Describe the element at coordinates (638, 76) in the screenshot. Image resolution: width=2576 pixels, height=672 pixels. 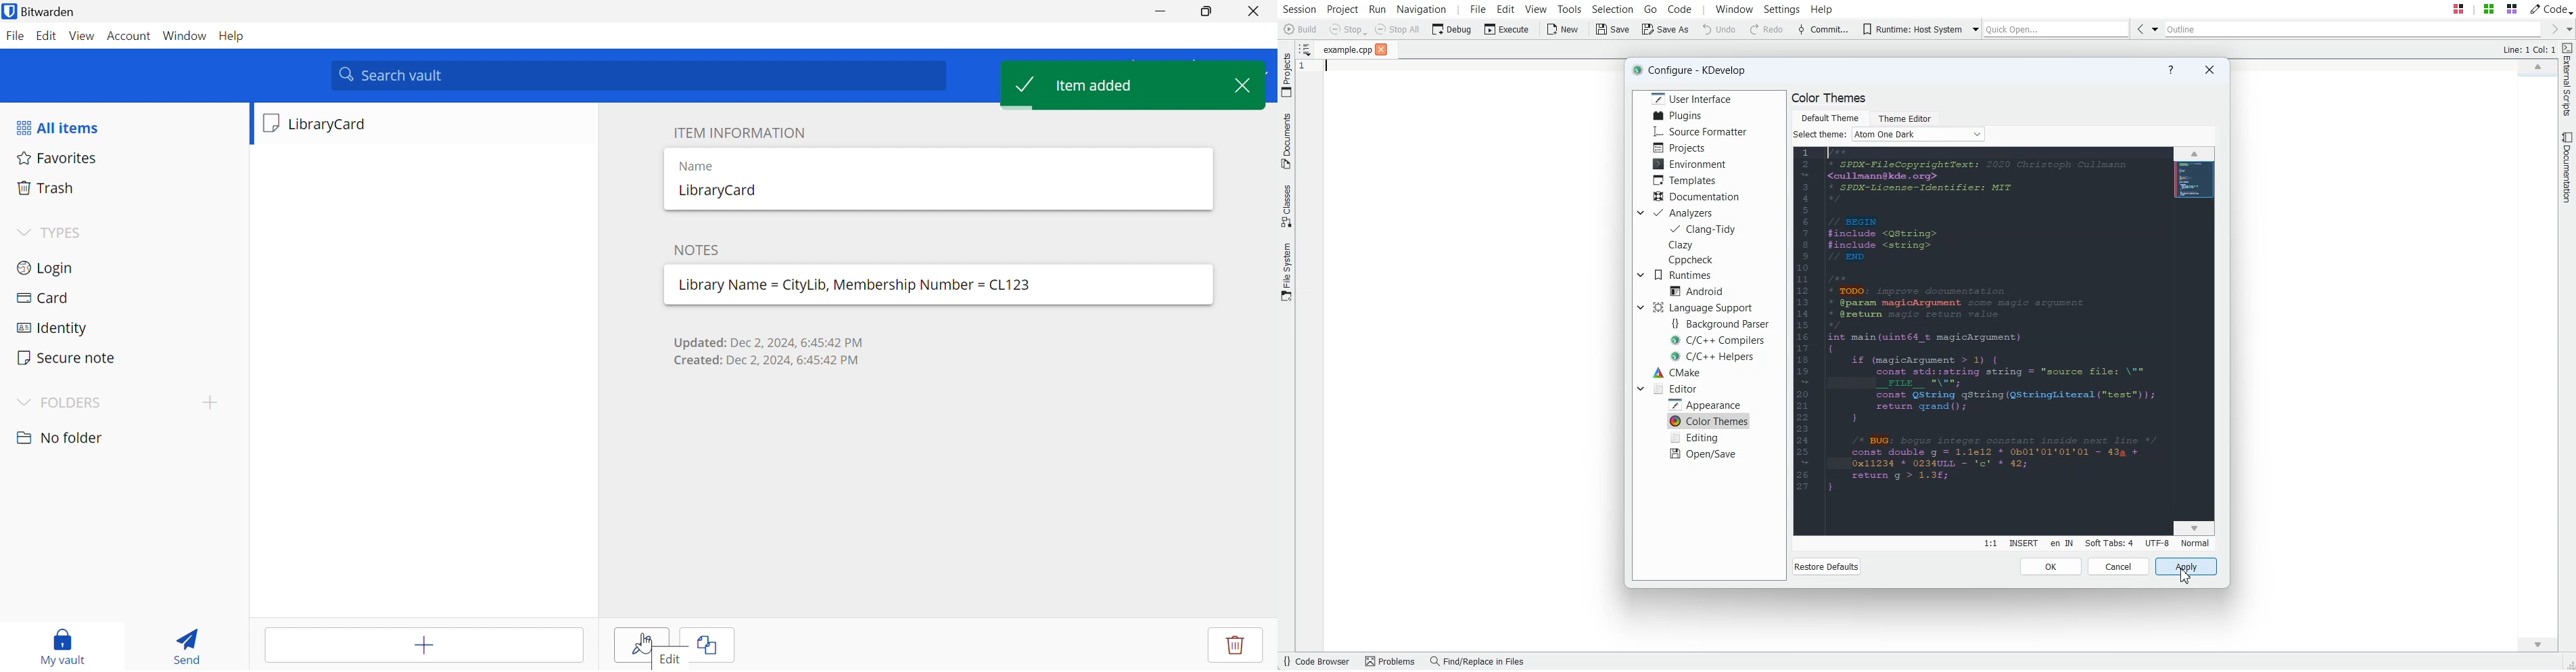
I see `search vault` at that location.